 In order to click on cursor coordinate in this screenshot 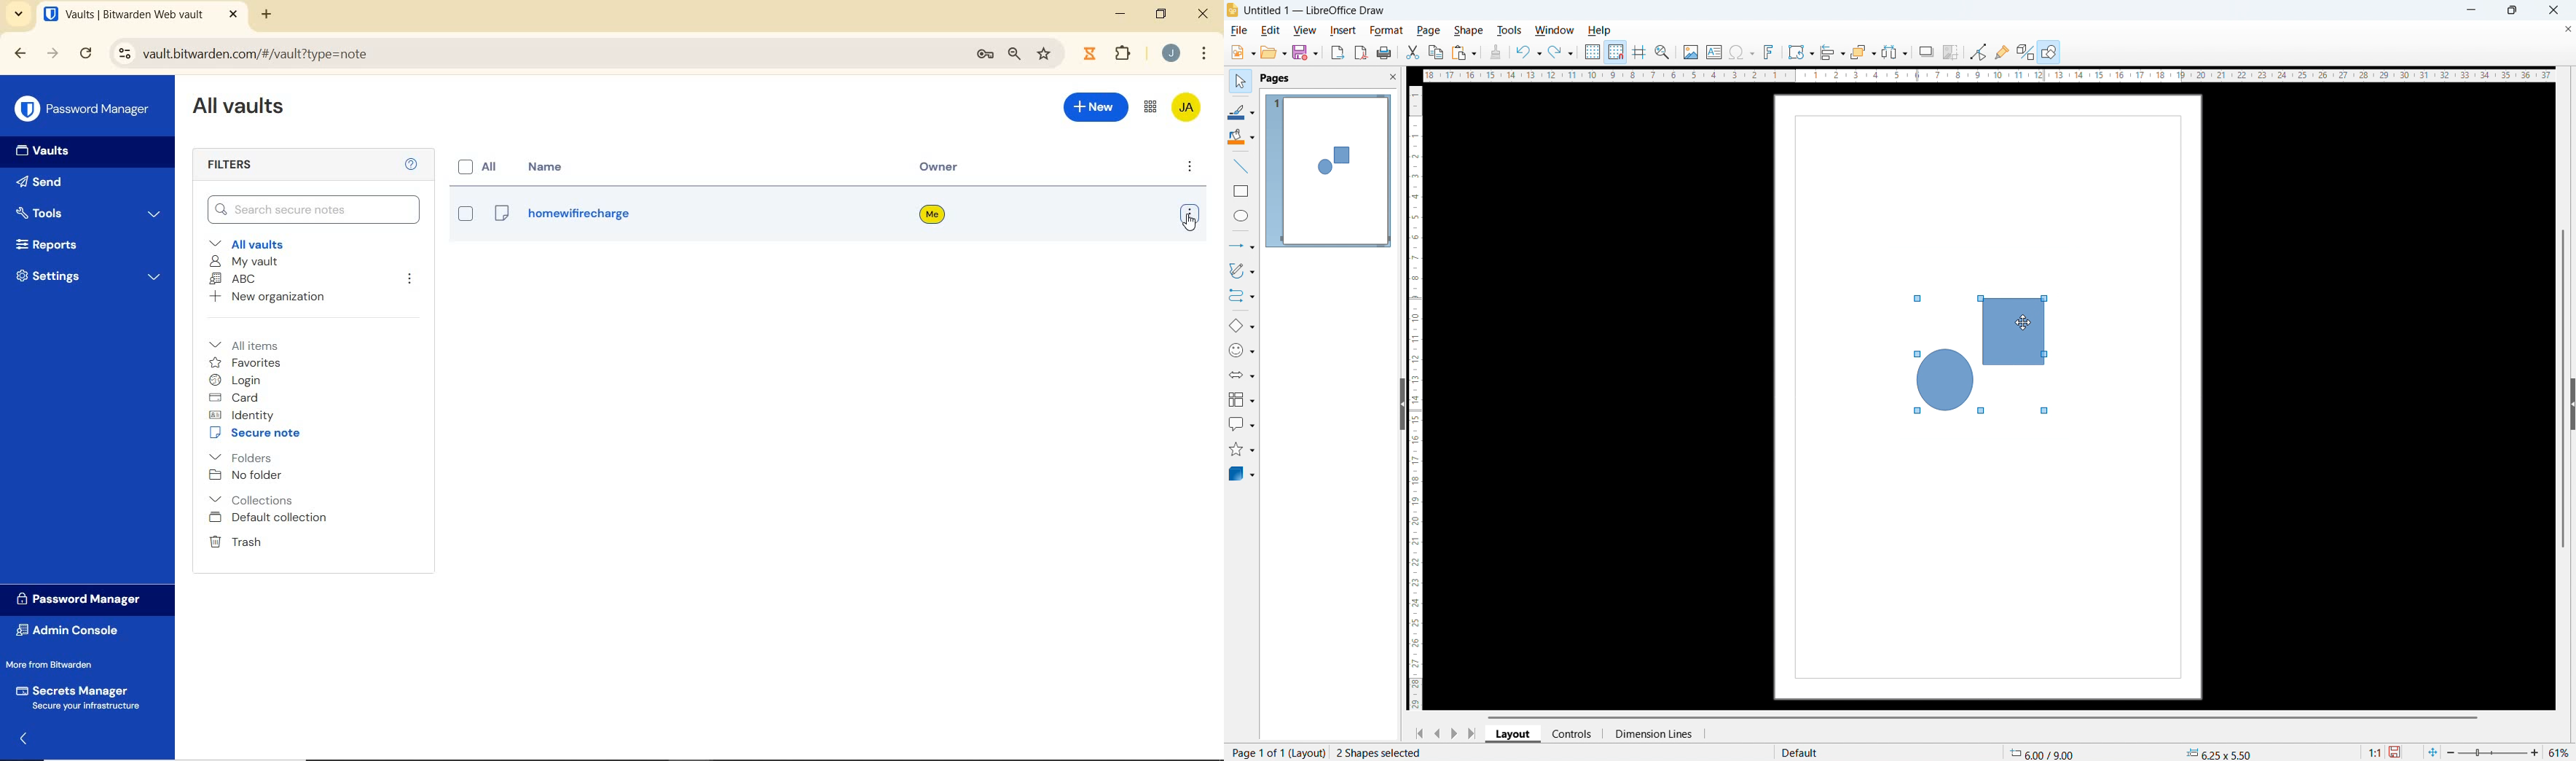, I will do `click(2045, 753)`.